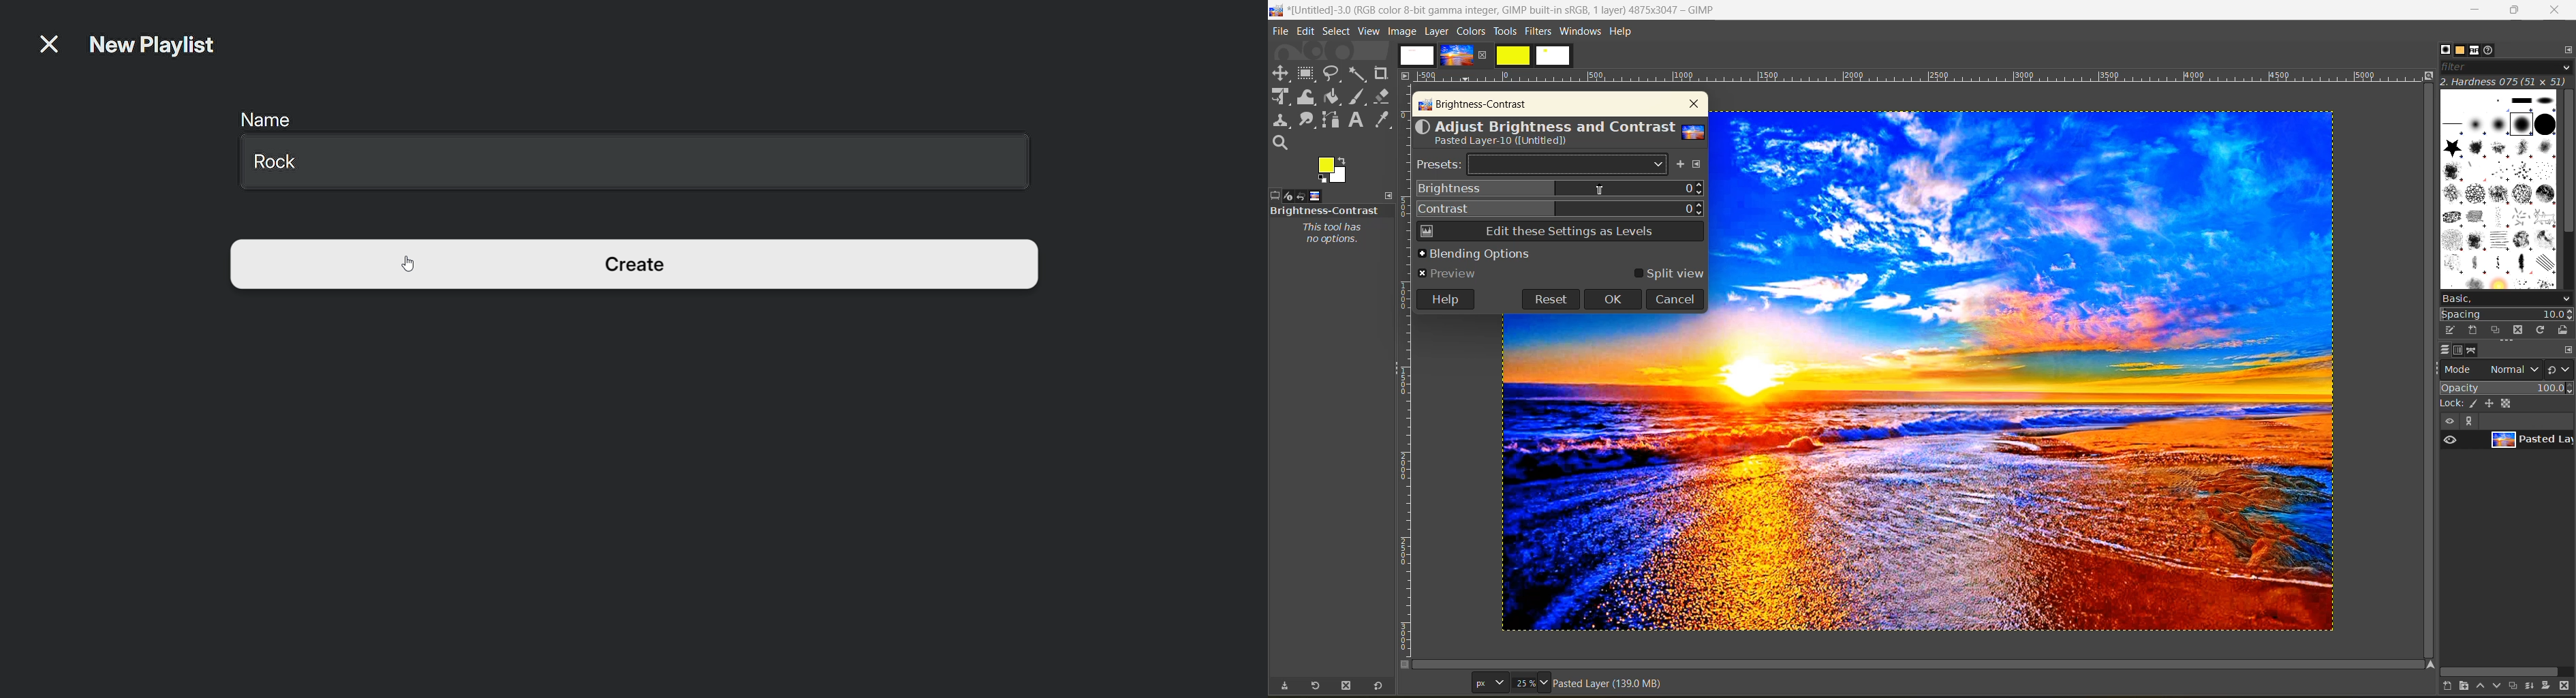 Image resolution: width=2576 pixels, height=700 pixels. What do you see at coordinates (1512, 682) in the screenshot?
I see `size` at bounding box center [1512, 682].